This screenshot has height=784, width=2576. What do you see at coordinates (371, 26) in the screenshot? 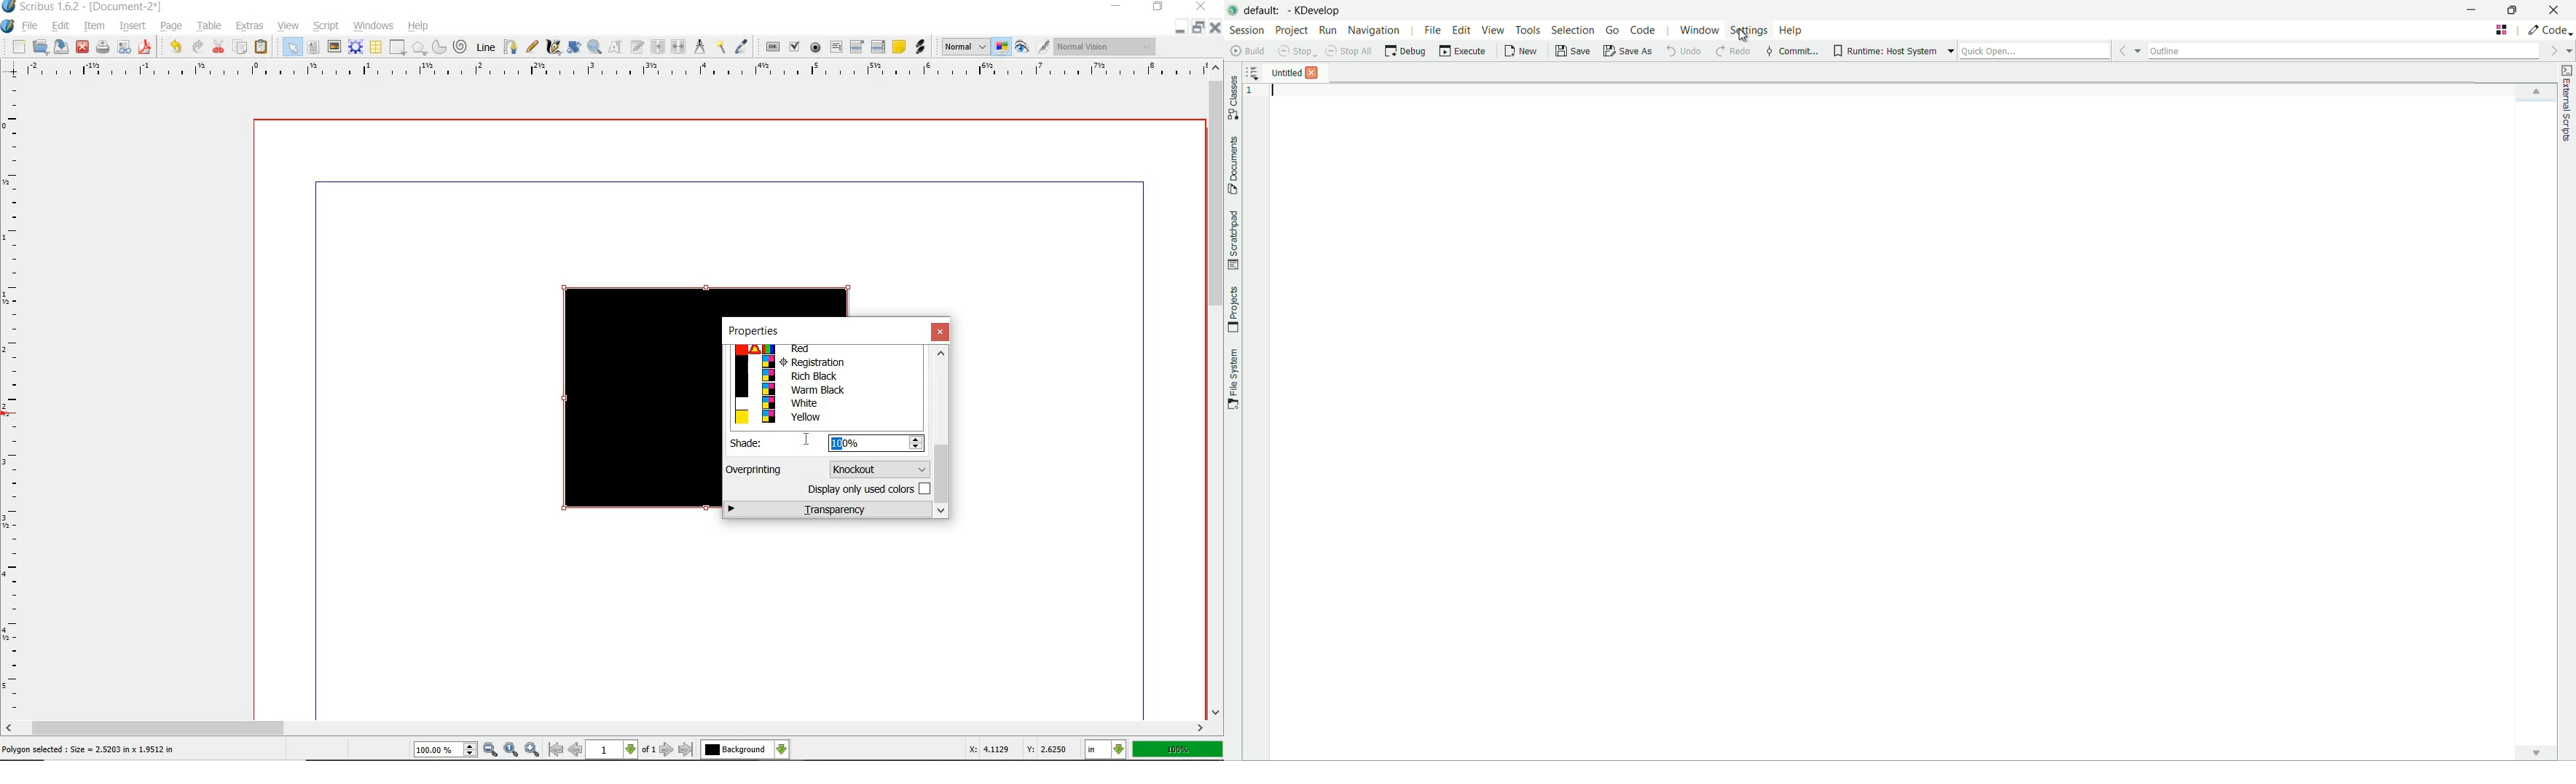
I see `windows` at bounding box center [371, 26].